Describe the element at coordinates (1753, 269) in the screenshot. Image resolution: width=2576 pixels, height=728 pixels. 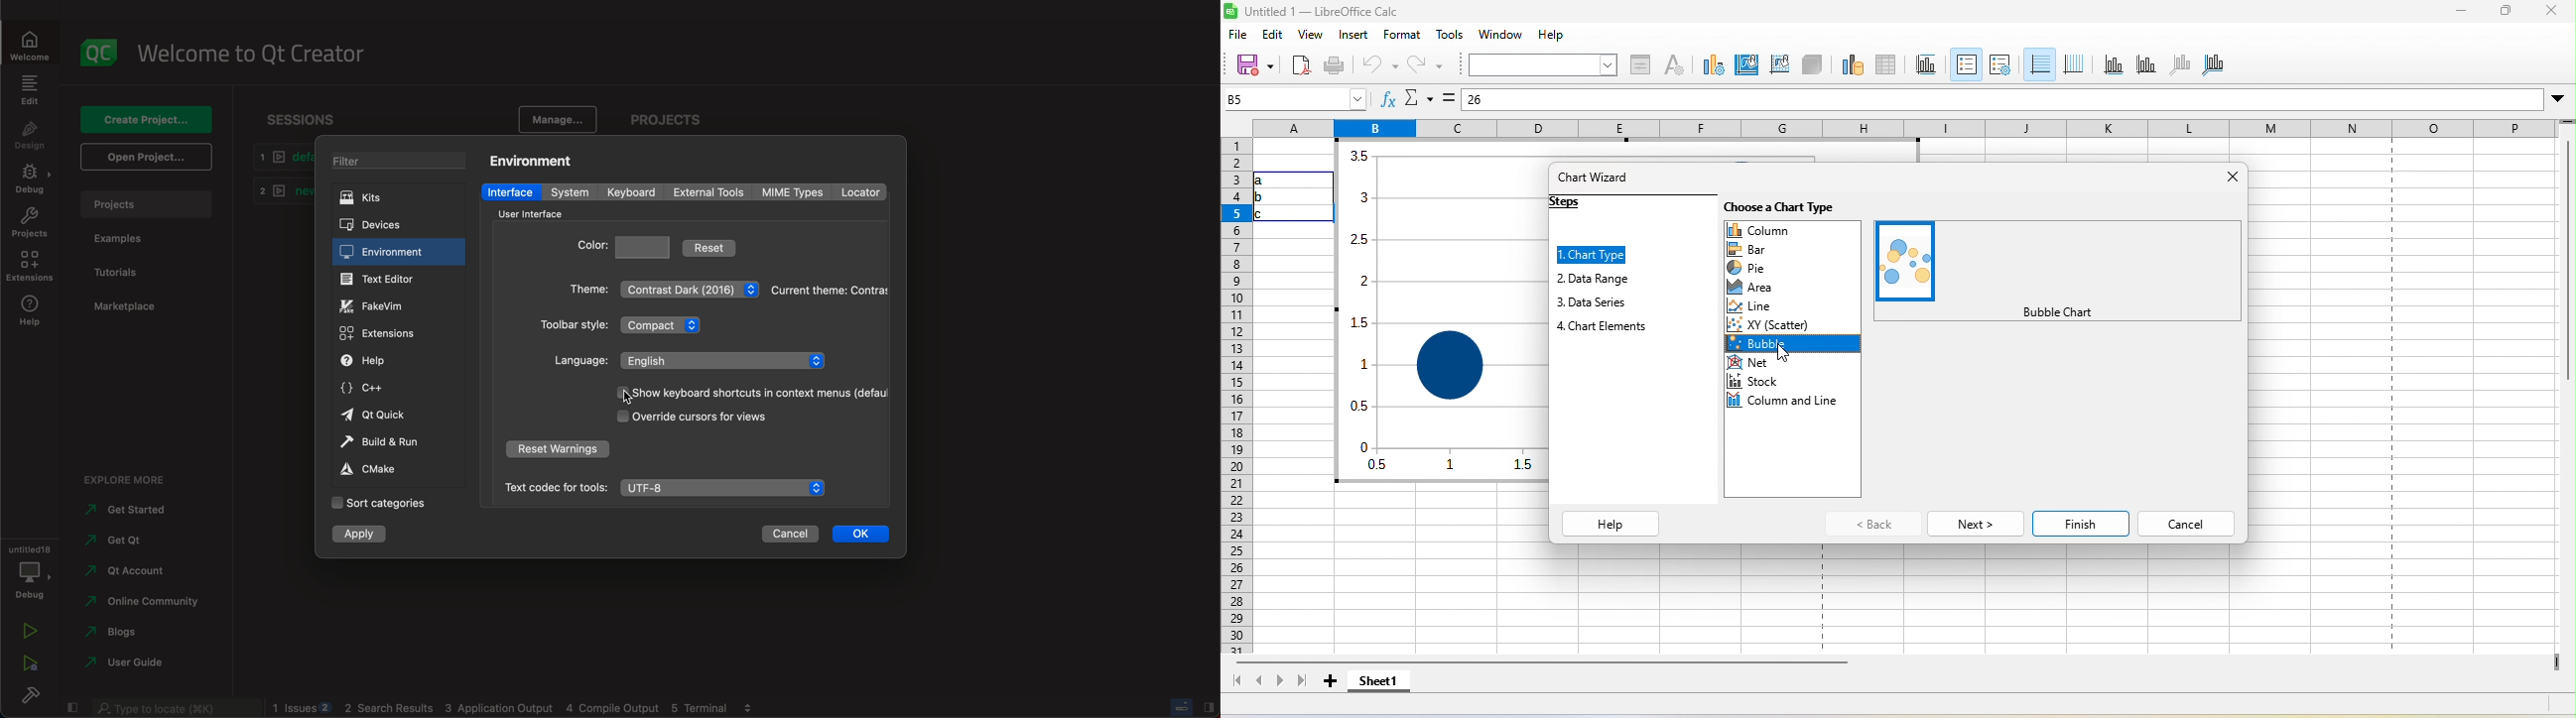
I see `pie` at that location.